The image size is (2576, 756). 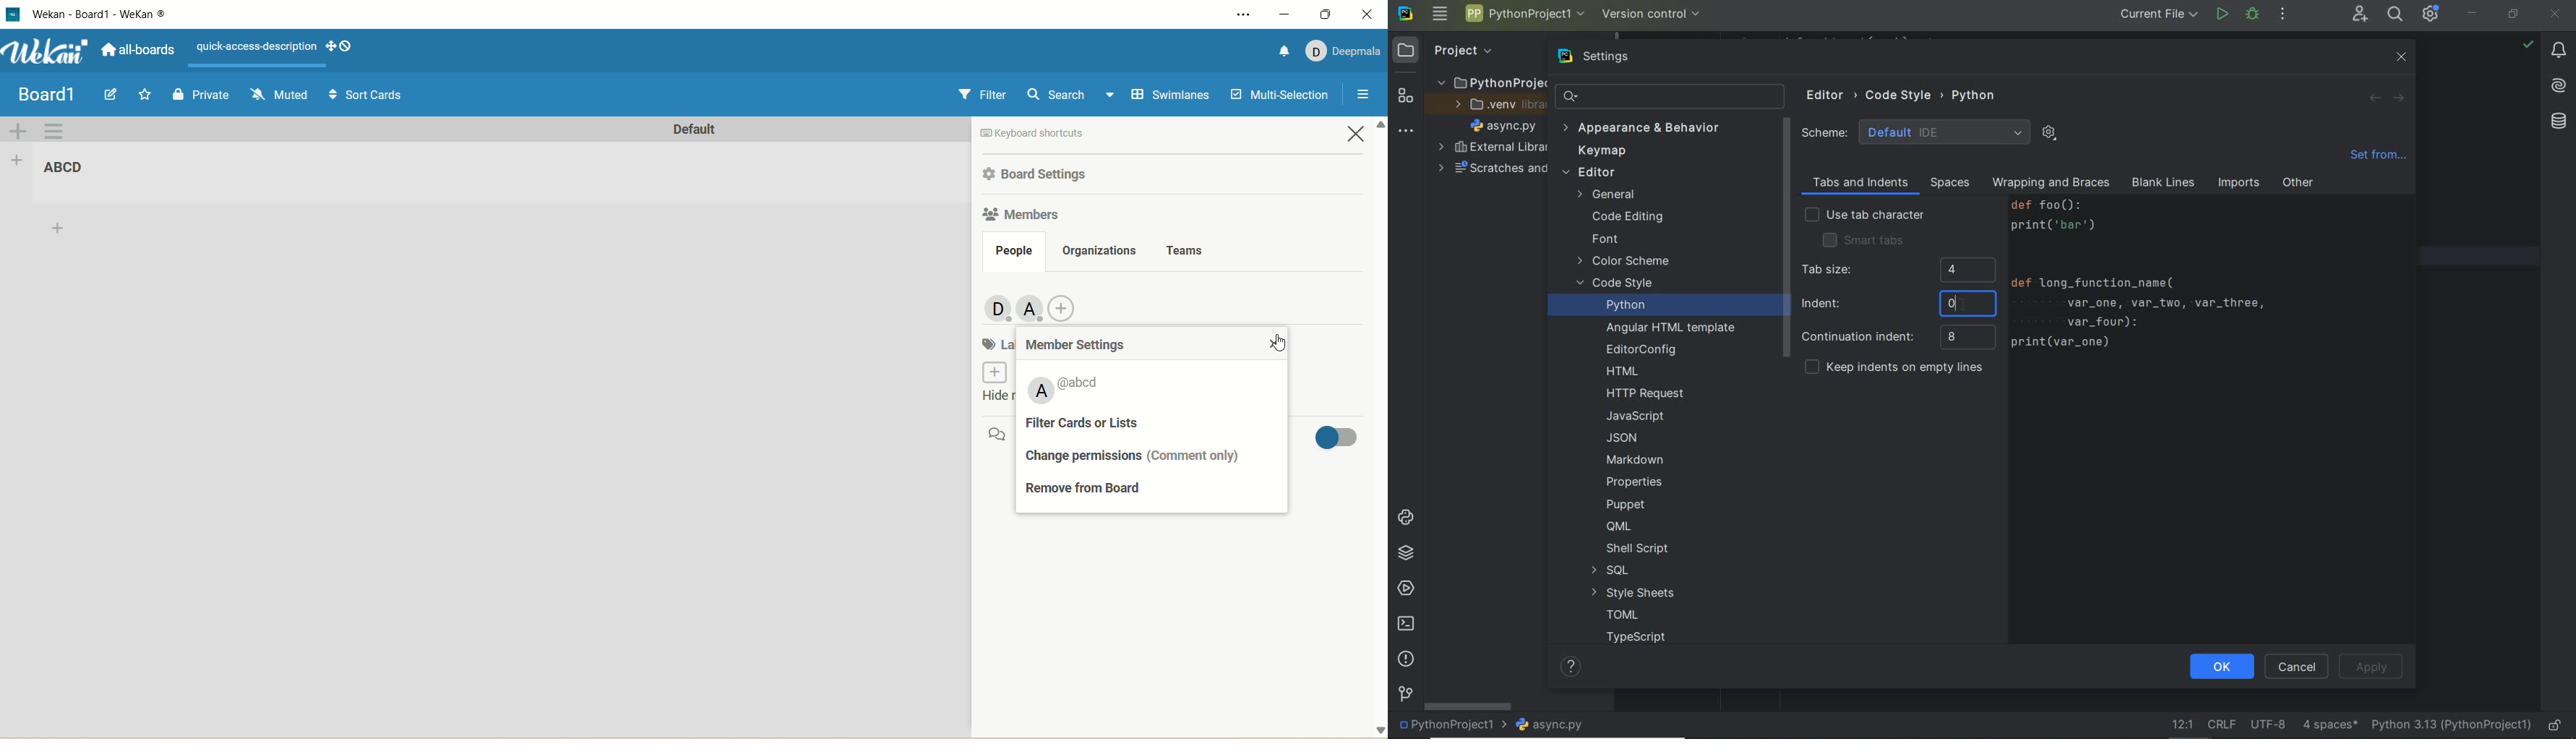 I want to click on spaces, so click(x=1947, y=183).